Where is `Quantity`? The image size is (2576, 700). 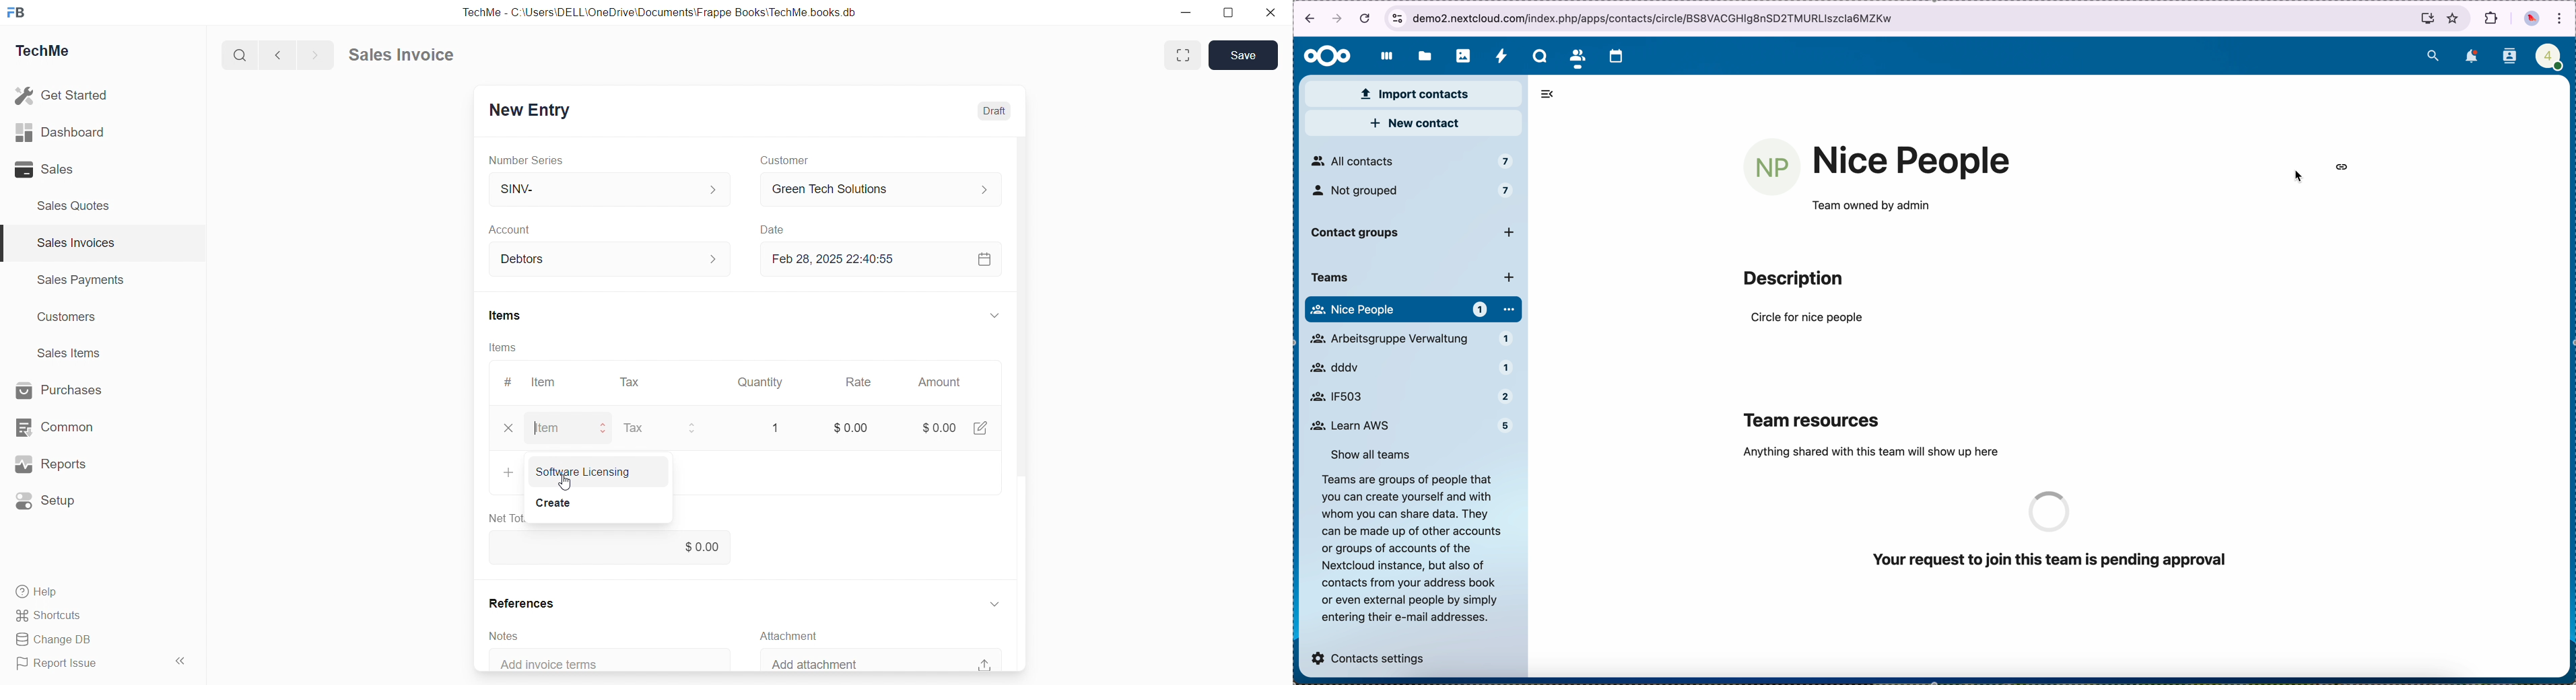
Quantity is located at coordinates (760, 383).